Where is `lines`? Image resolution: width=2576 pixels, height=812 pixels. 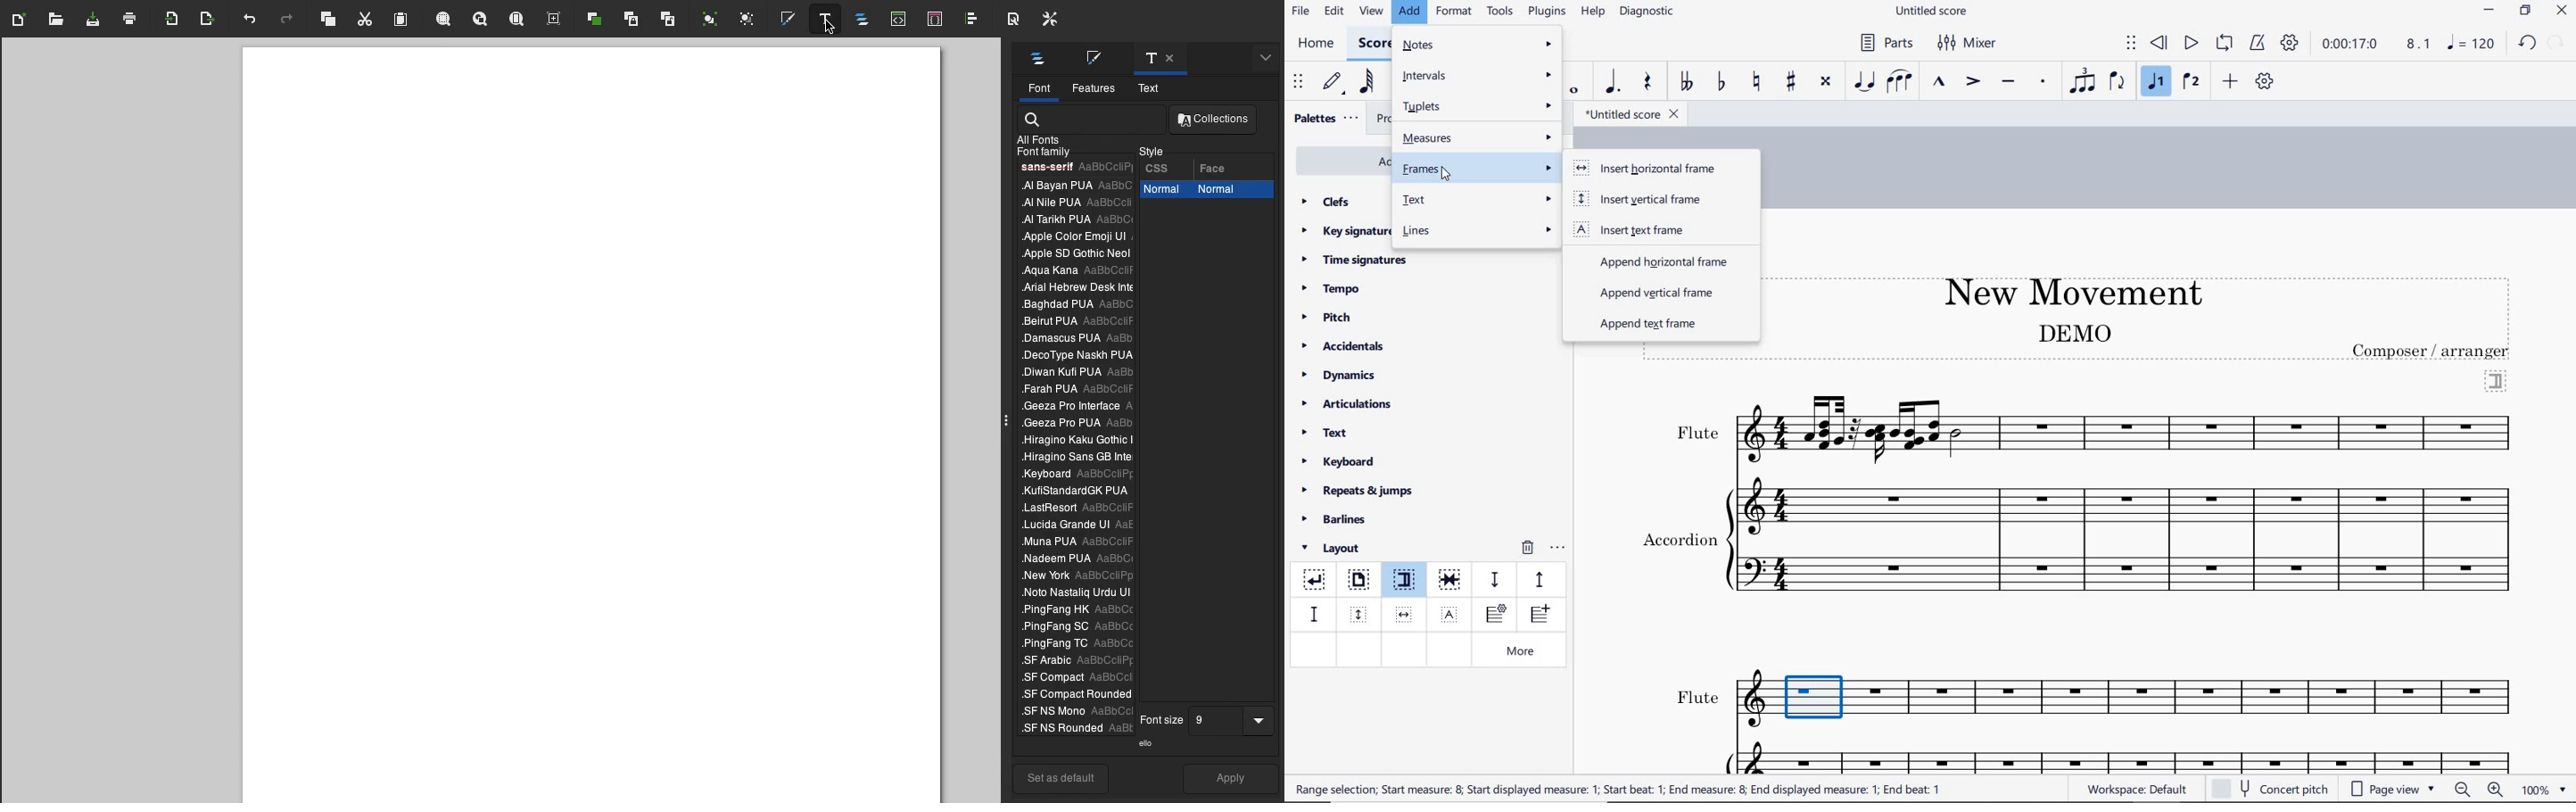
lines is located at coordinates (1477, 232).